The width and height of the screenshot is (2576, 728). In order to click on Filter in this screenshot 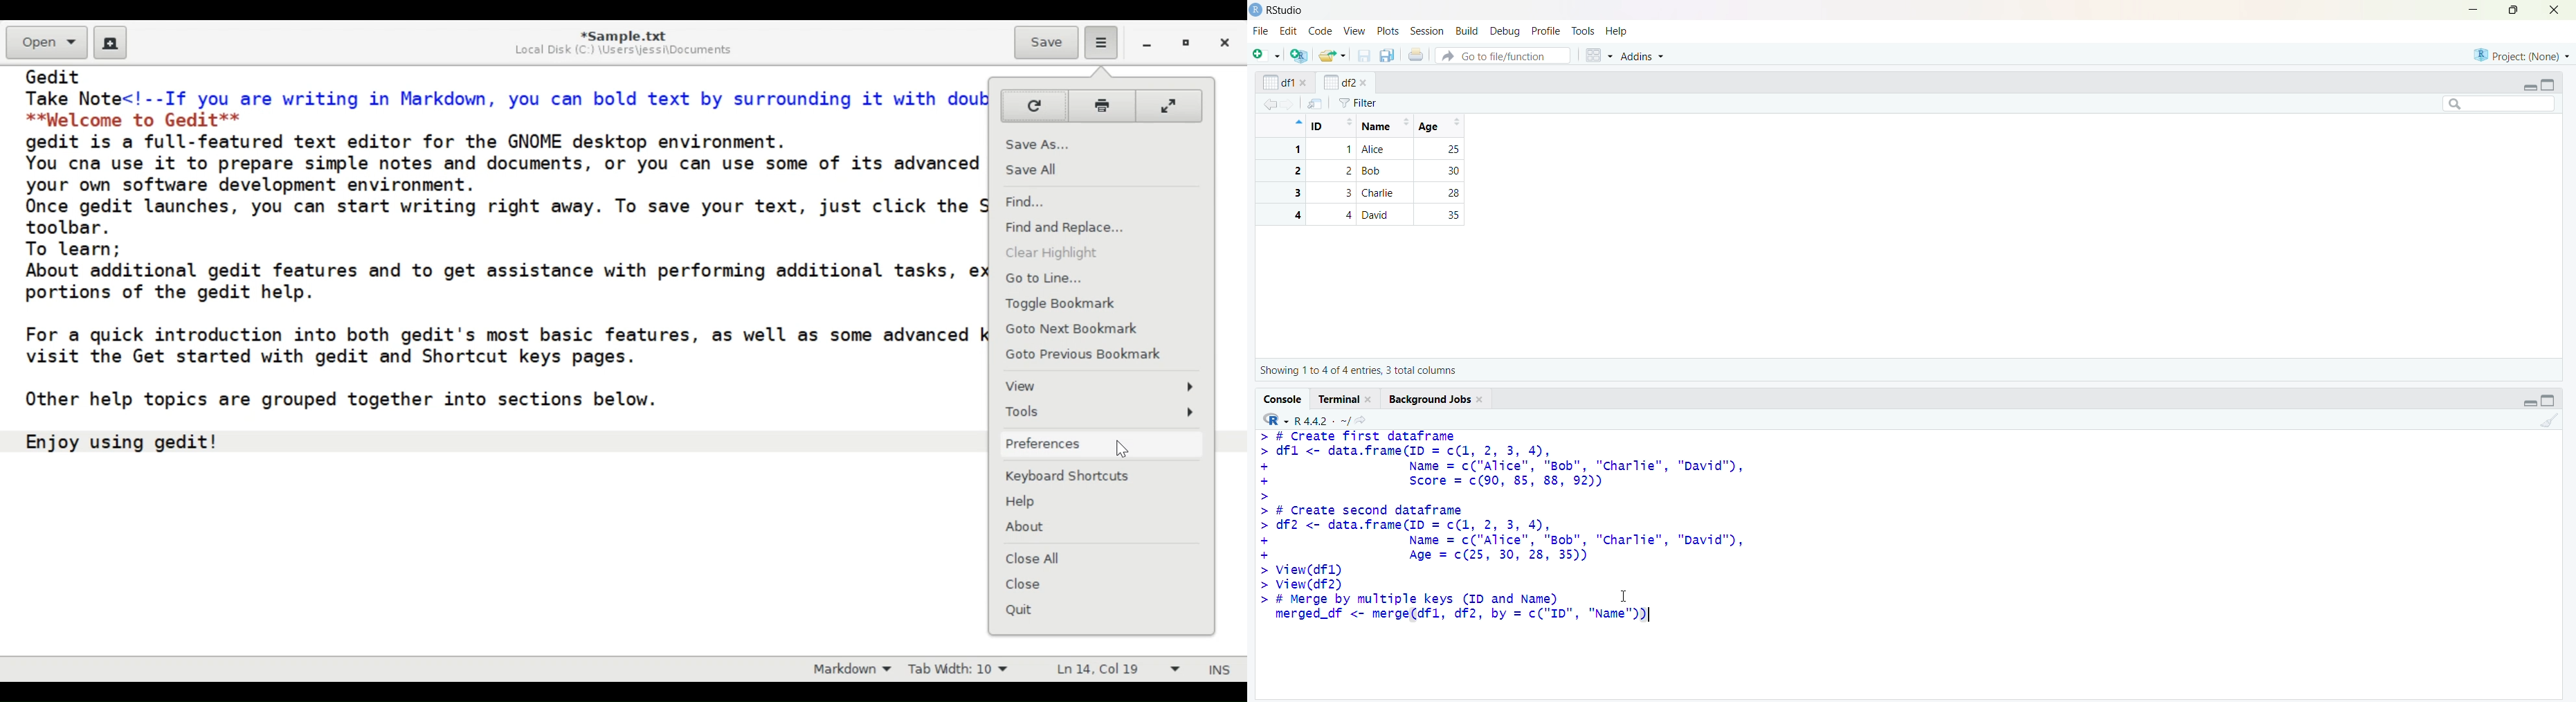, I will do `click(1358, 103)`.